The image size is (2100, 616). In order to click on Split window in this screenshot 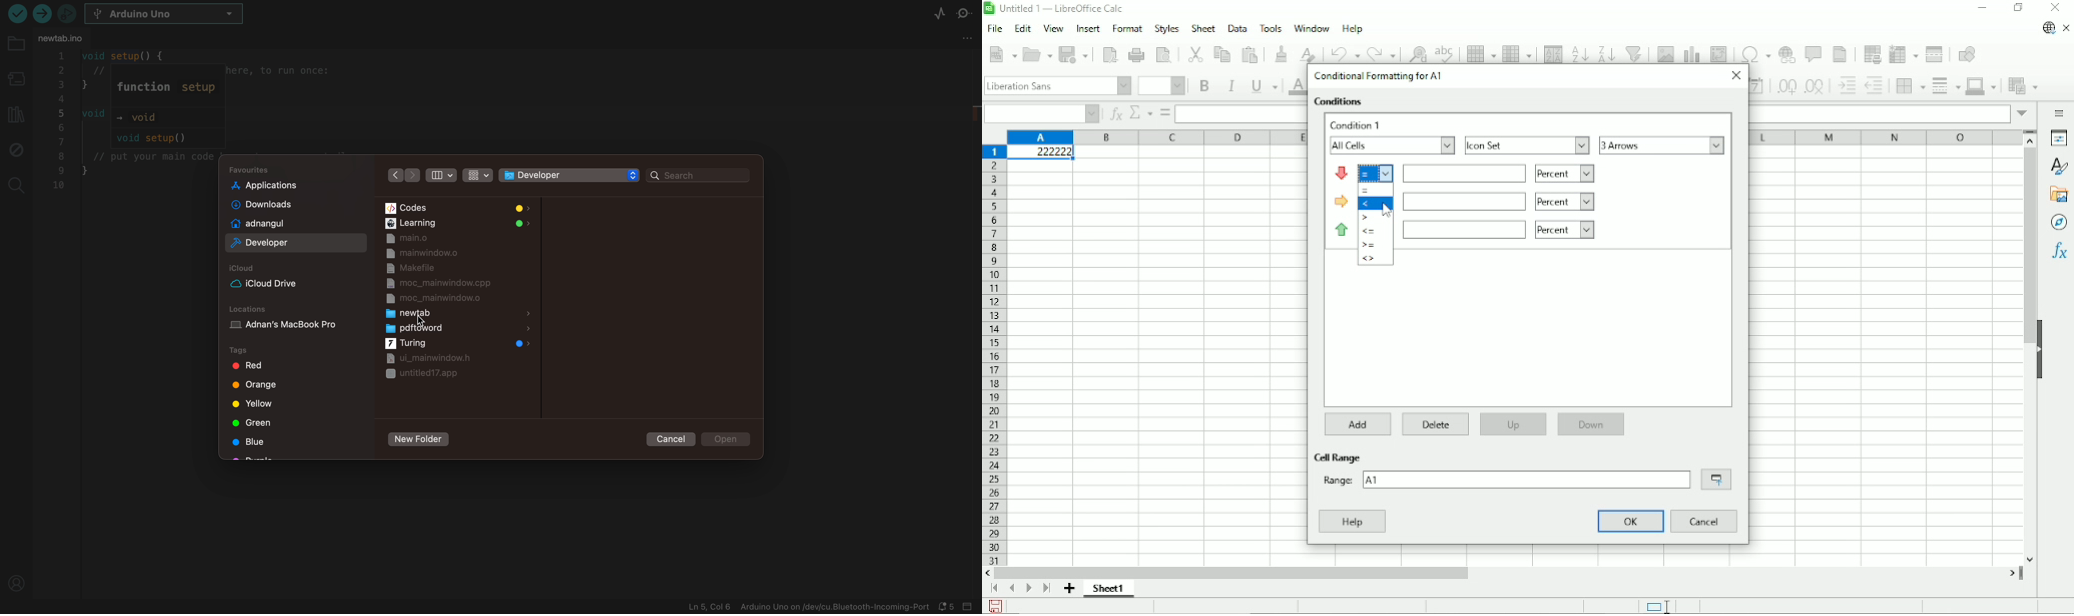, I will do `click(1935, 53)`.